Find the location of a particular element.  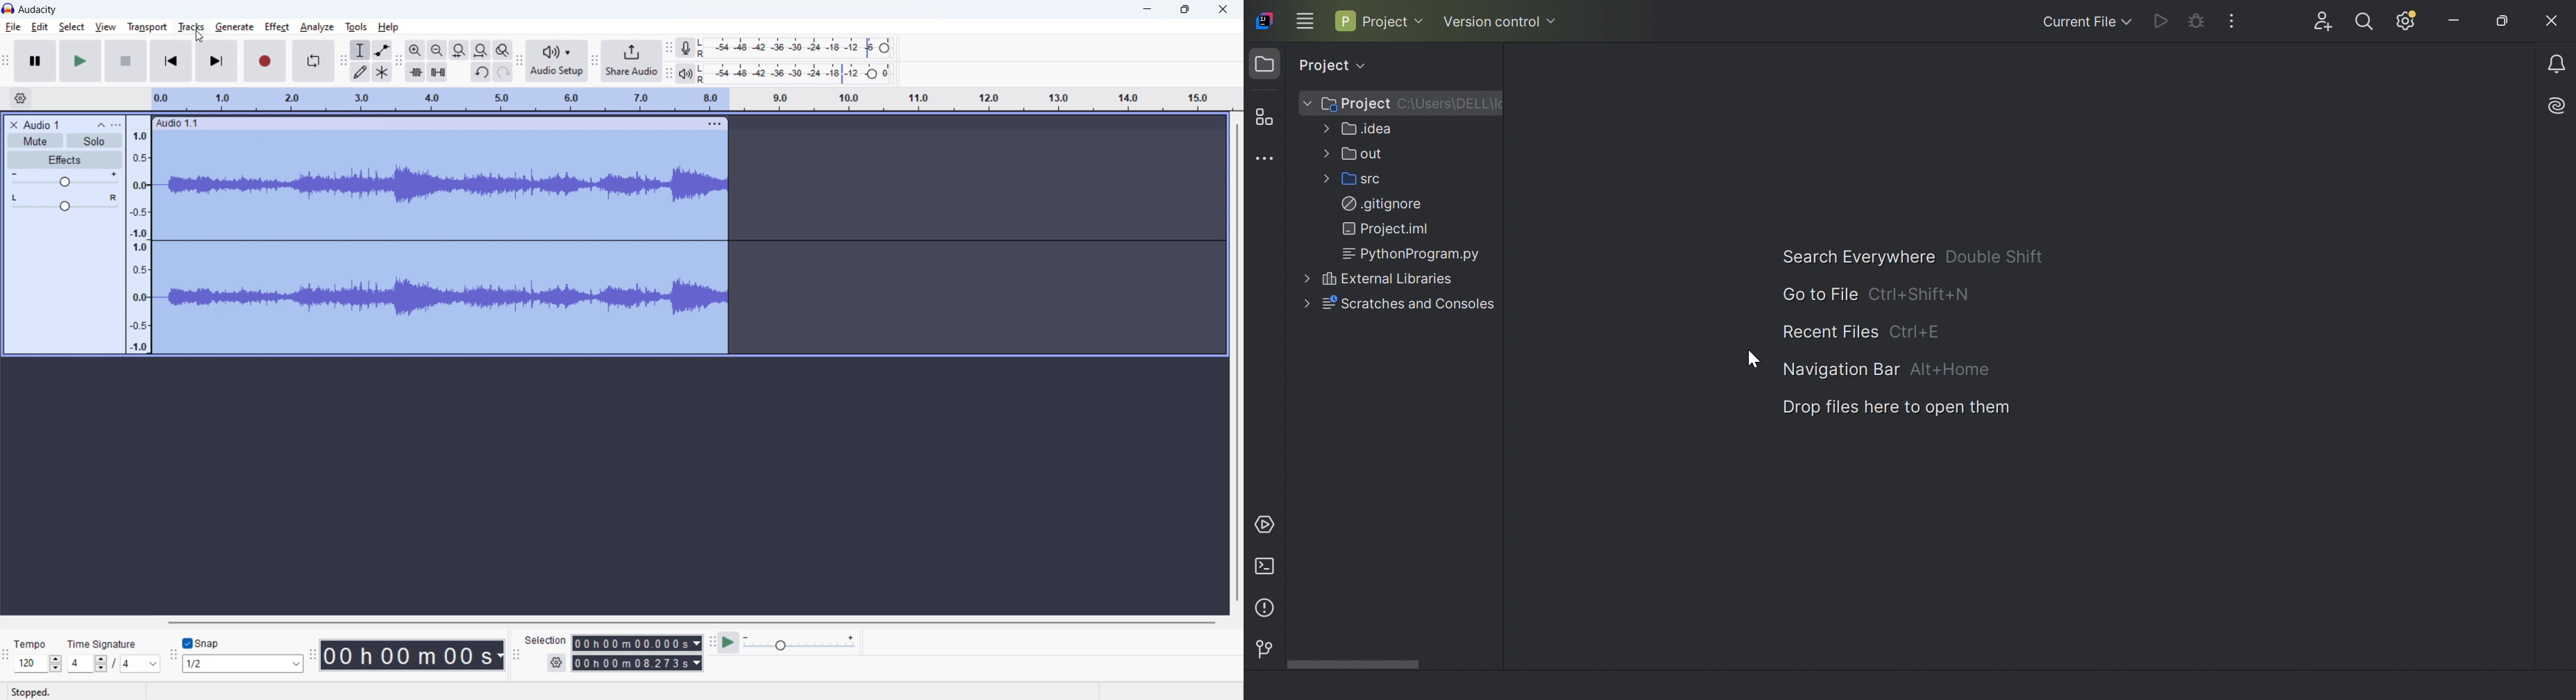

edit is located at coordinates (40, 27).